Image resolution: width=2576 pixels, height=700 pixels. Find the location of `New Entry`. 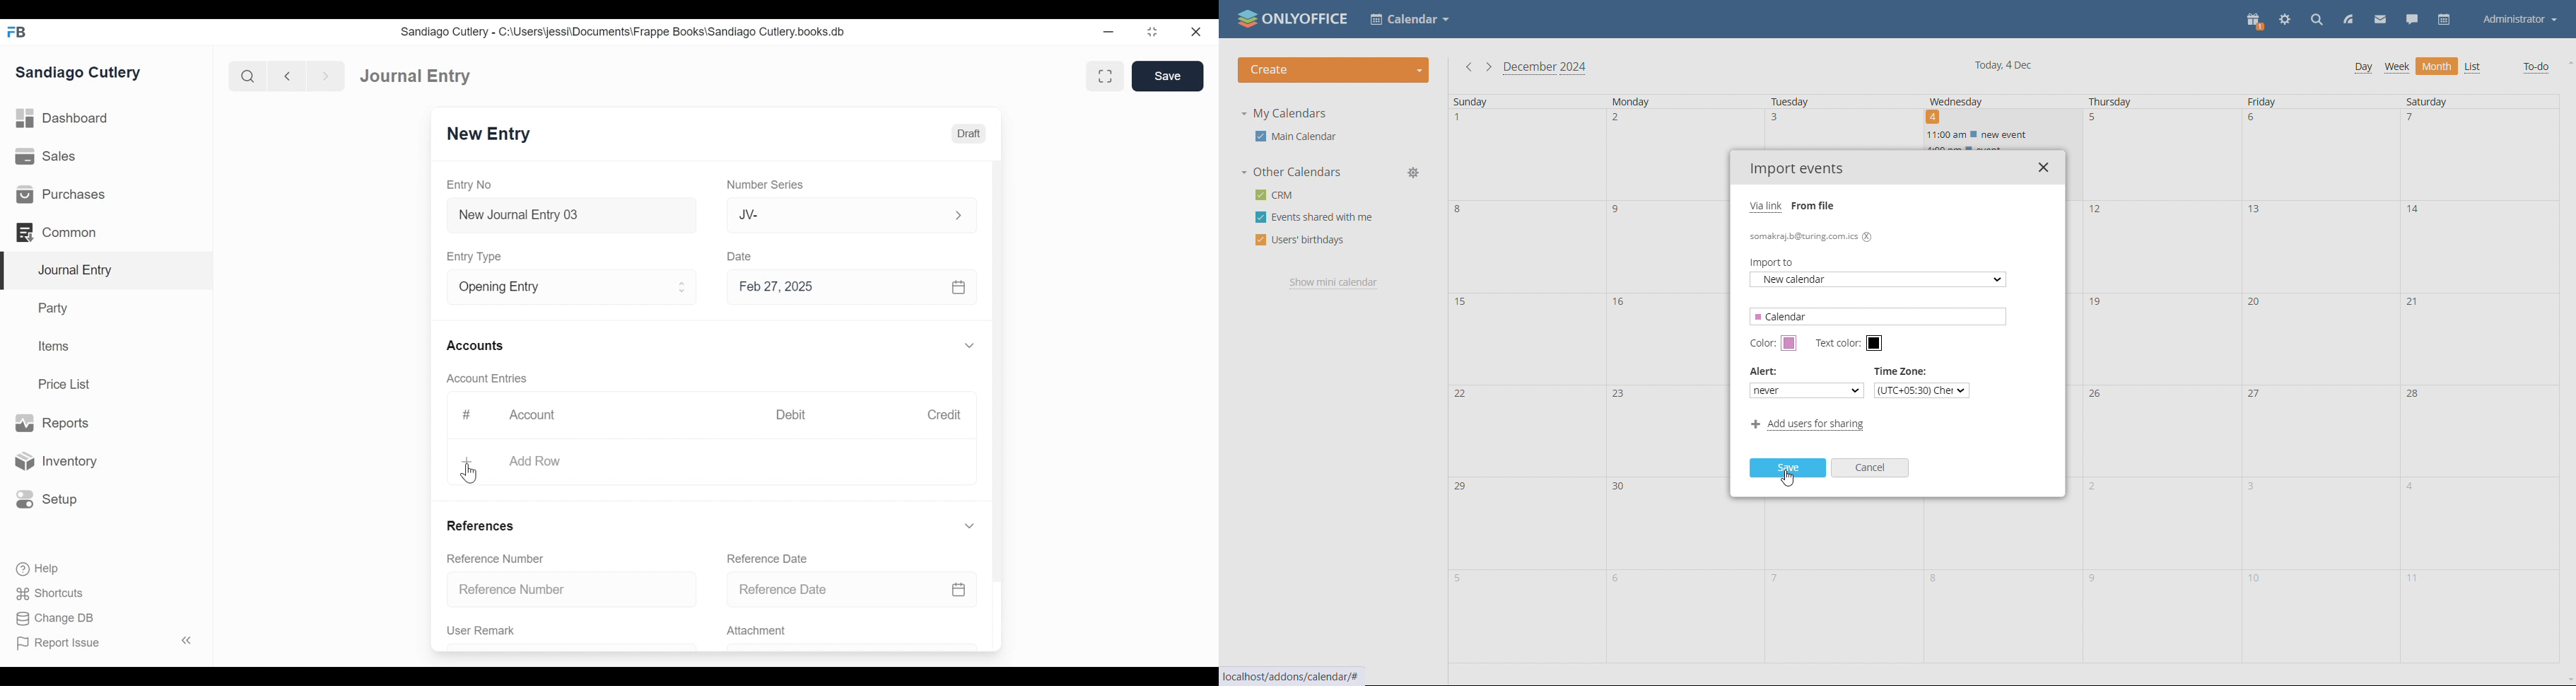

New Entry is located at coordinates (490, 135).